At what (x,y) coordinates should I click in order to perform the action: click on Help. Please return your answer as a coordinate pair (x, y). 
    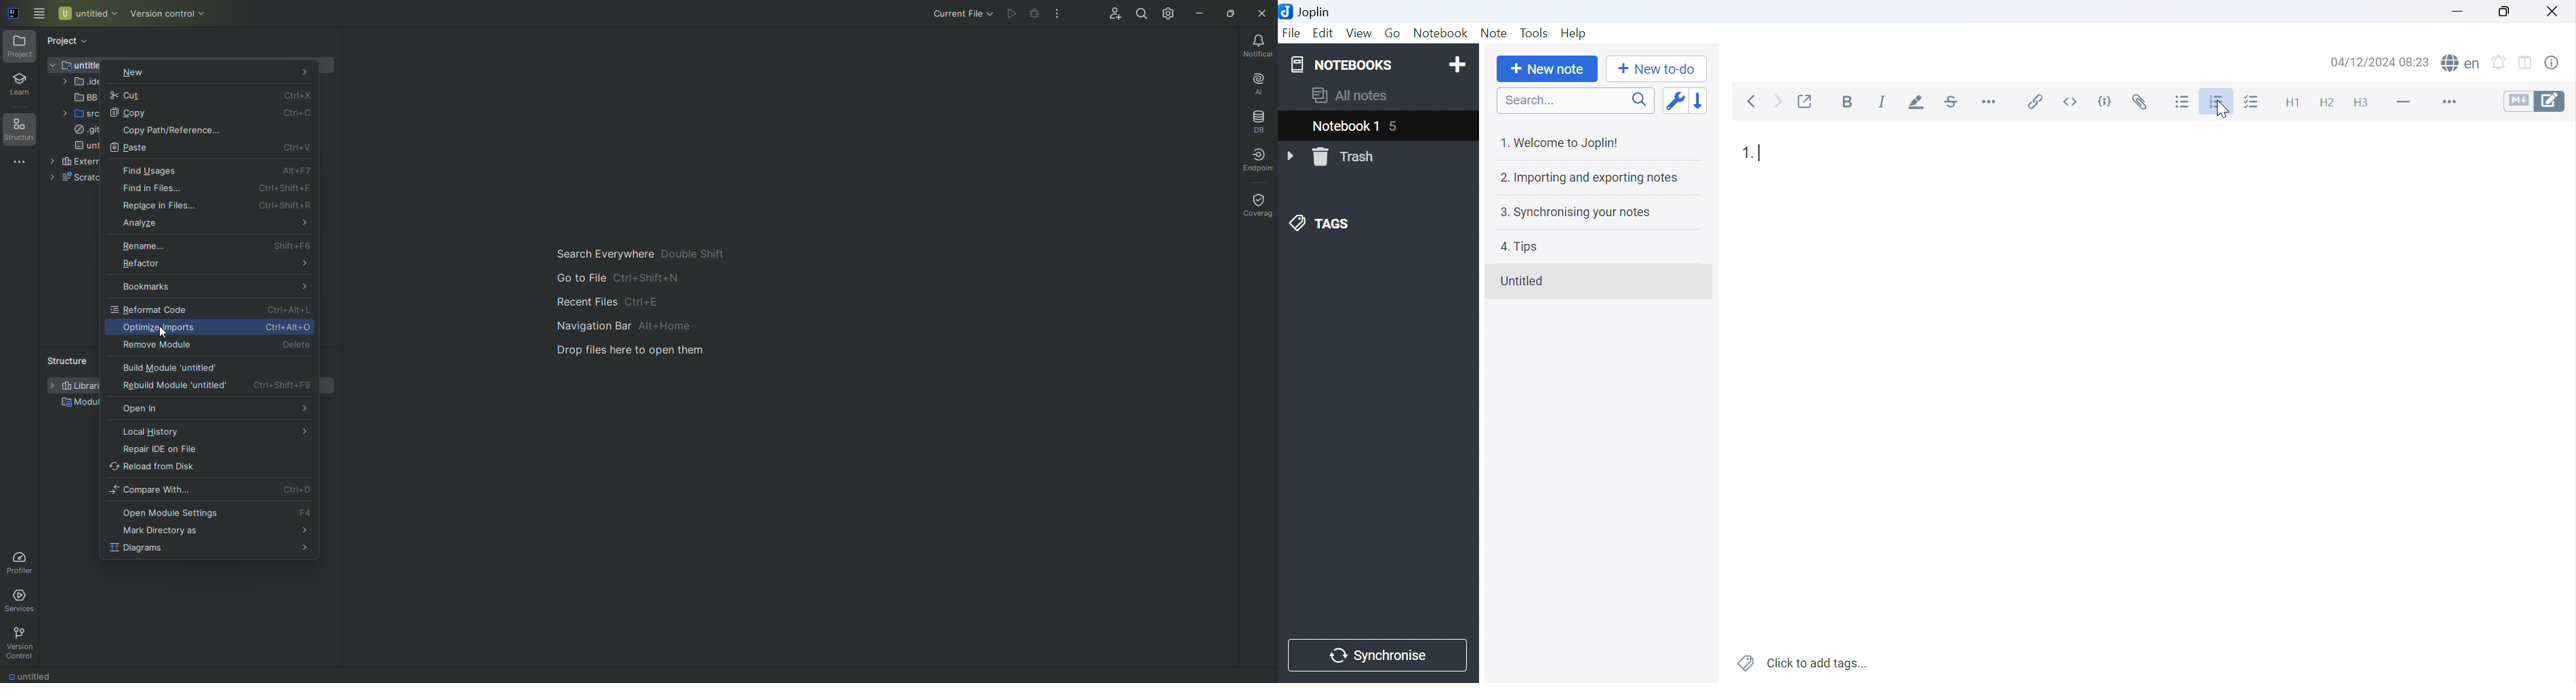
    Looking at the image, I should click on (1572, 32).